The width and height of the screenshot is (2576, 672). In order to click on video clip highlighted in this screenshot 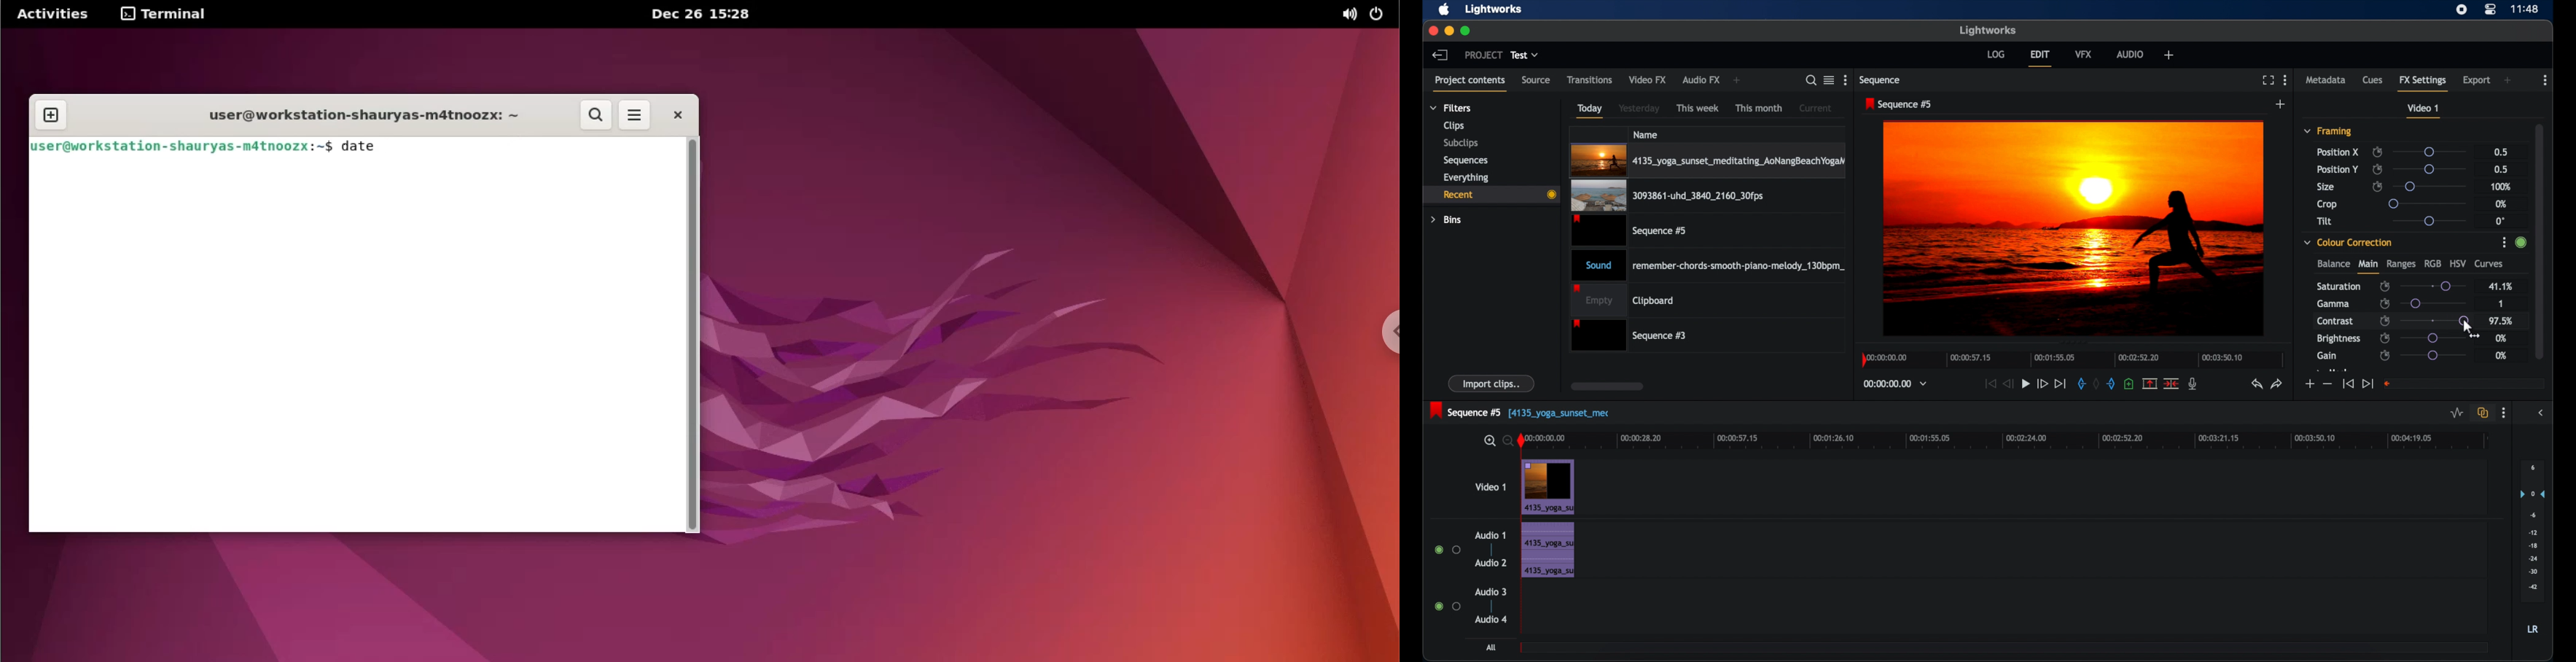, I will do `click(1708, 161)`.